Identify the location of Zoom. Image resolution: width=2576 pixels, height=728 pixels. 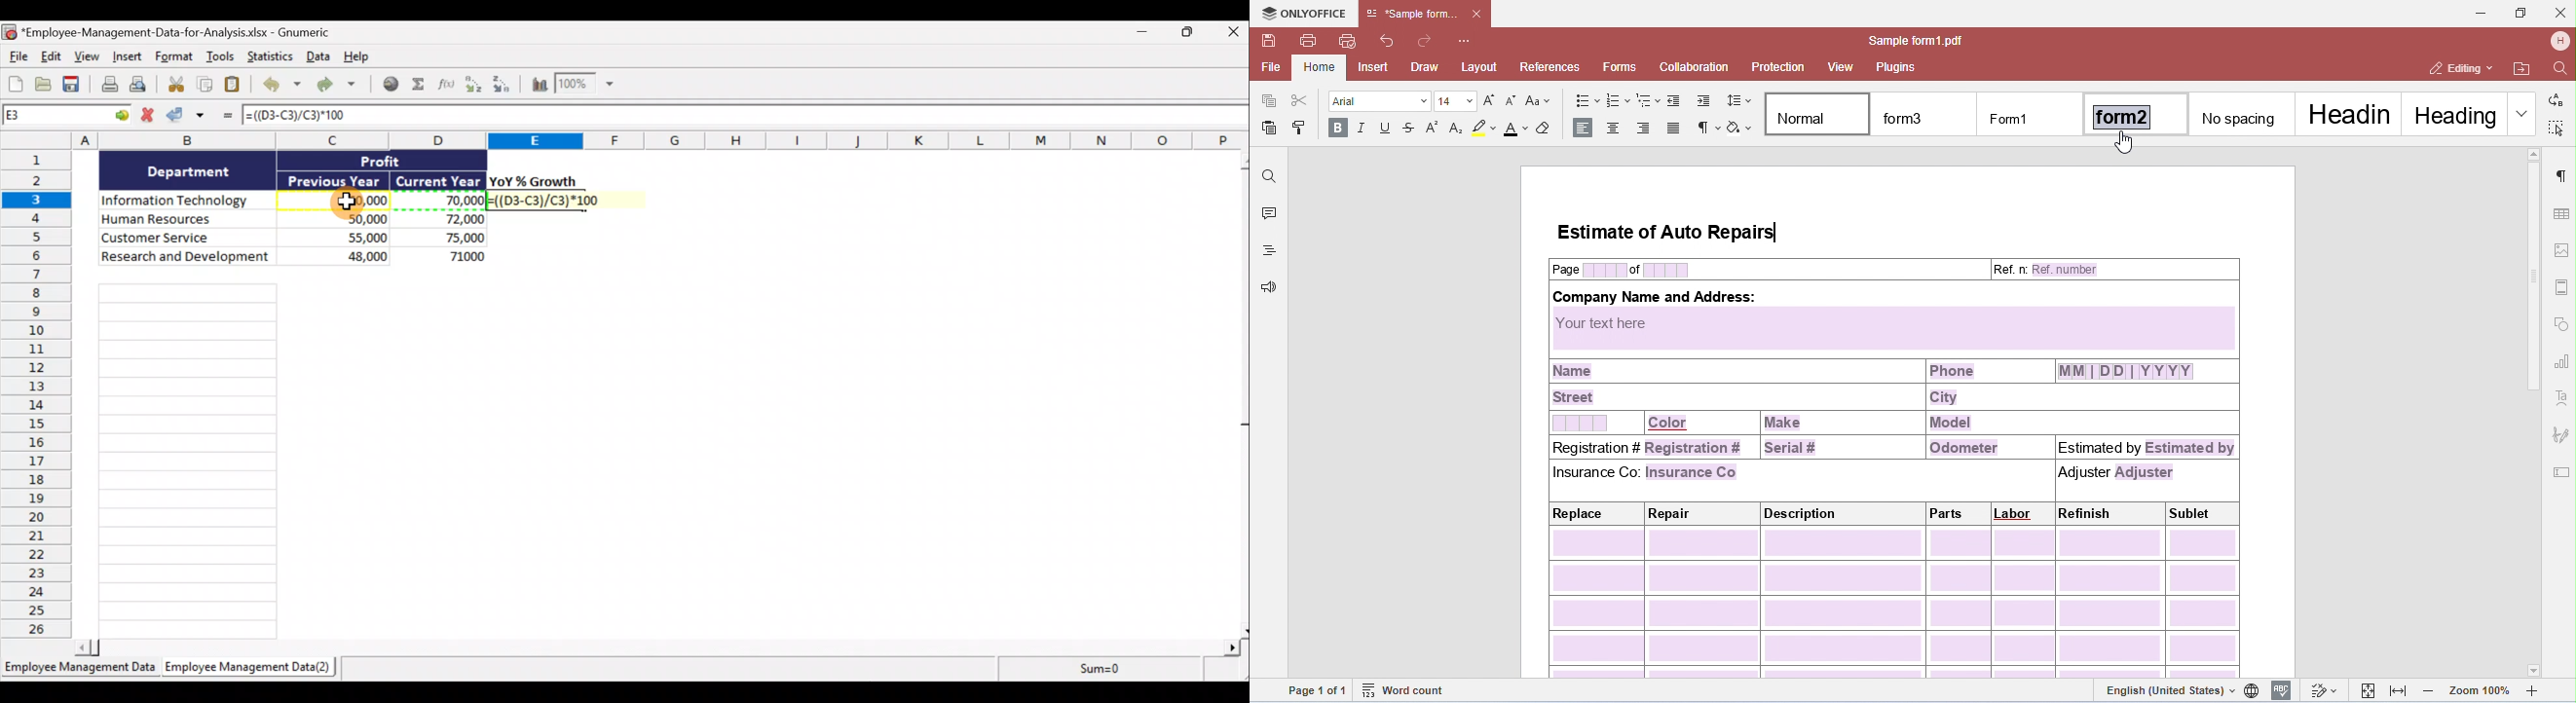
(584, 85).